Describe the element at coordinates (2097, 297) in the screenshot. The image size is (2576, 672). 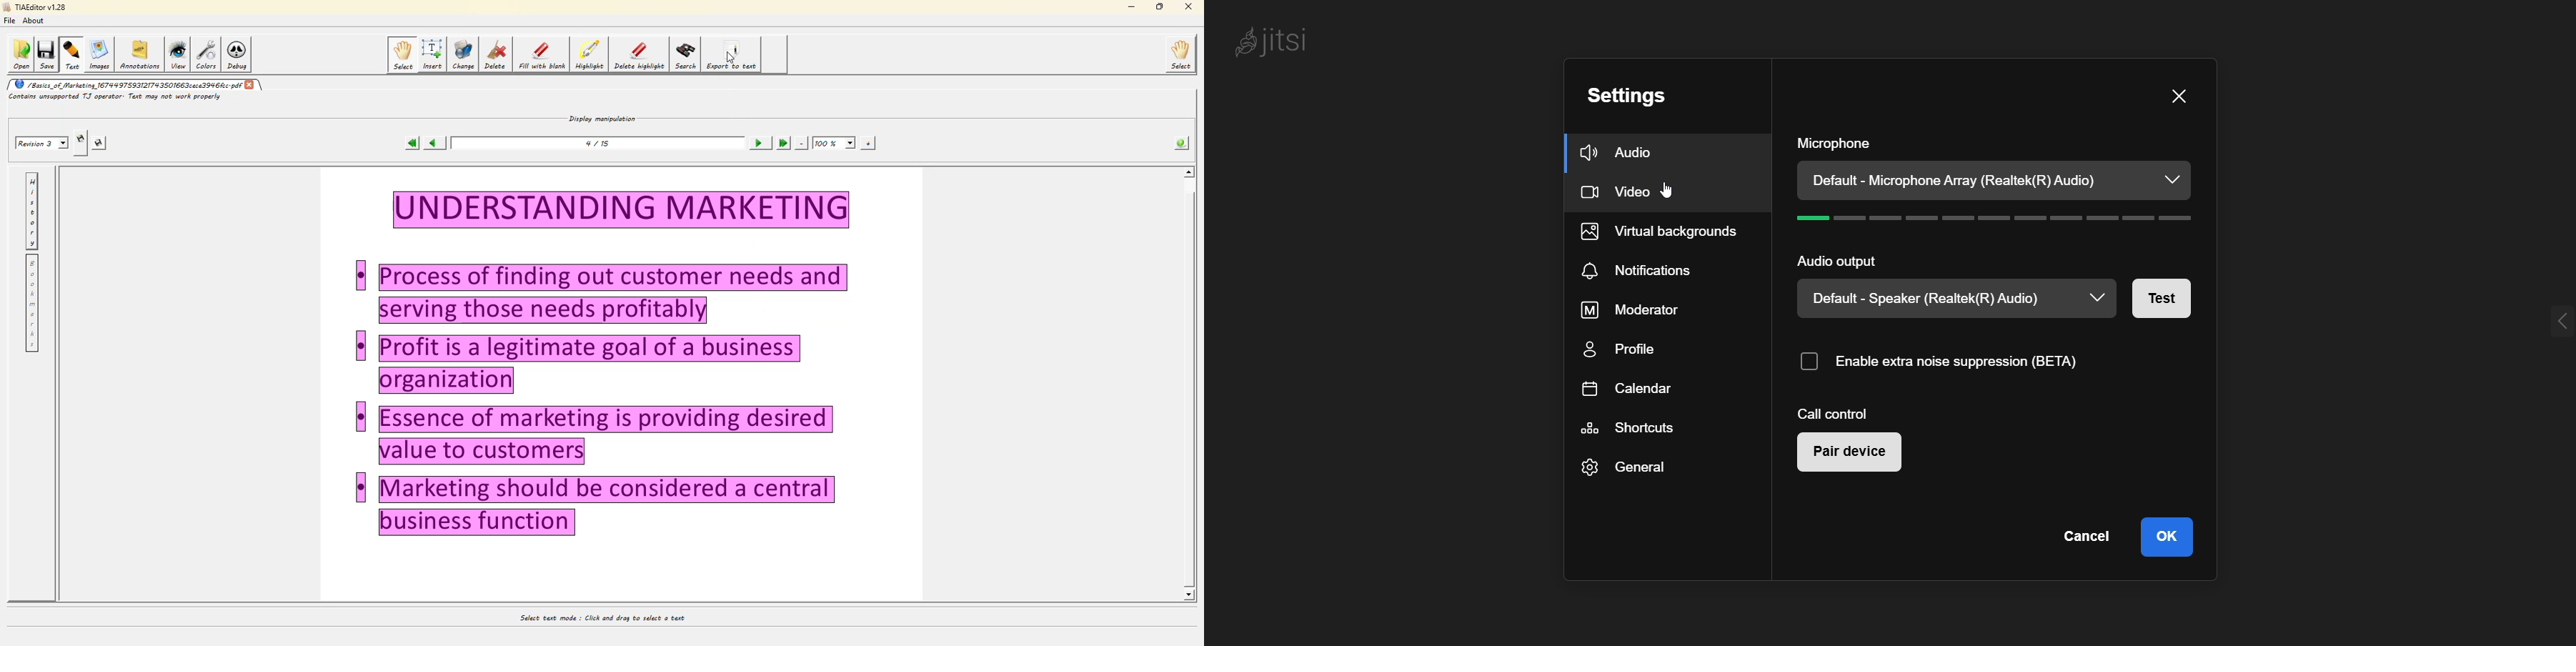
I see `dropdown` at that location.